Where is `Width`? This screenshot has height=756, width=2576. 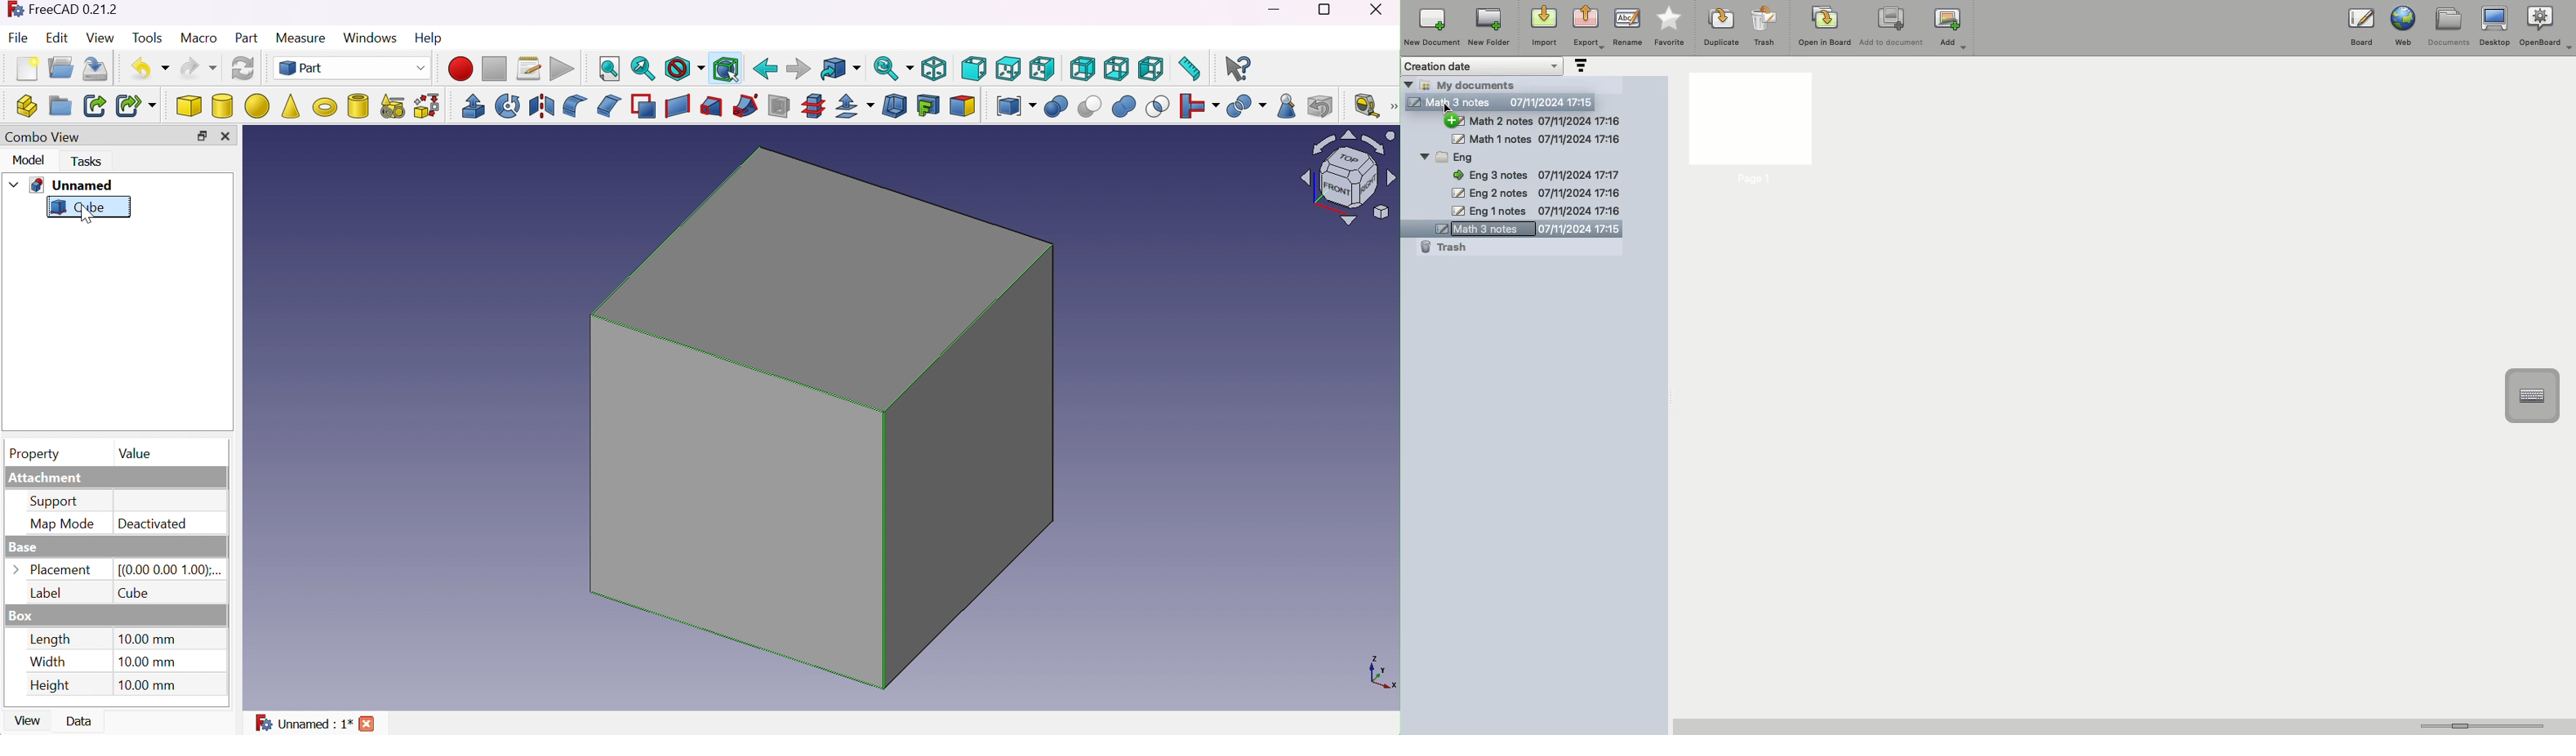
Width is located at coordinates (50, 662).